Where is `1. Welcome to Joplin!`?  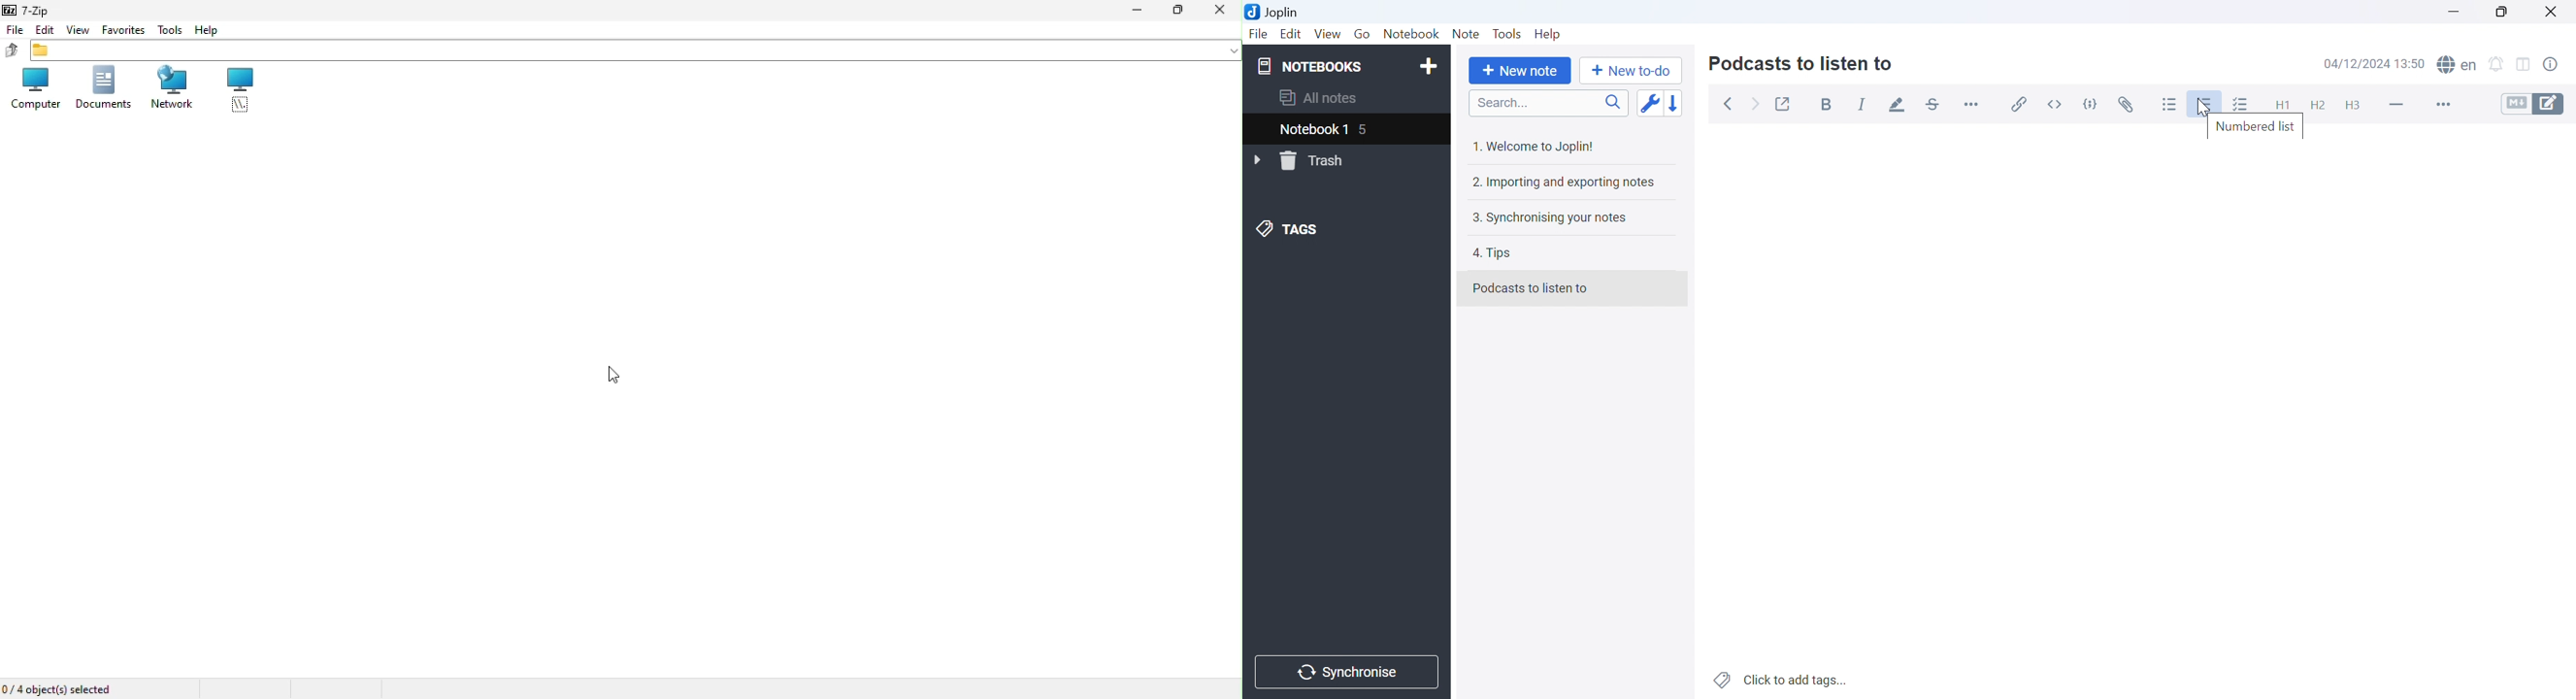 1. Welcome to Joplin! is located at coordinates (1536, 147).